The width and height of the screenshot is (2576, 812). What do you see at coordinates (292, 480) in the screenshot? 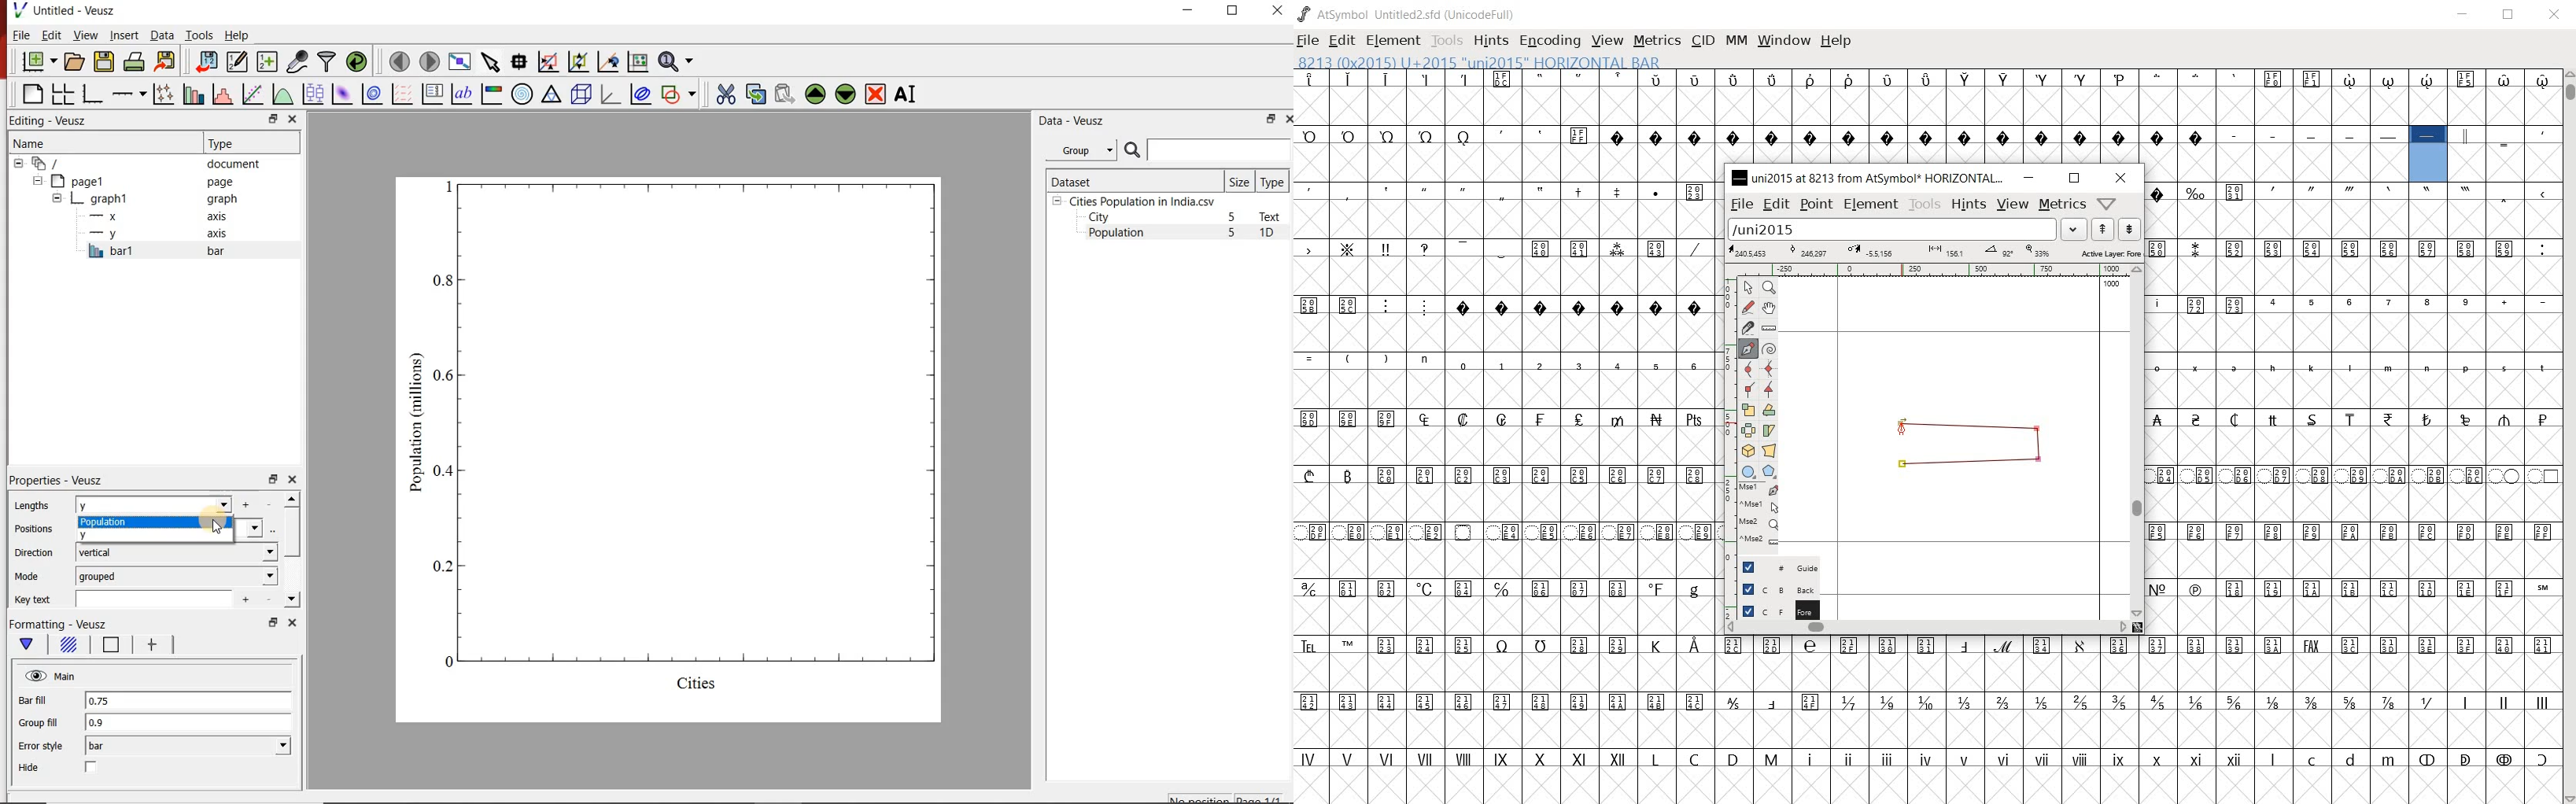
I see `close` at bounding box center [292, 480].